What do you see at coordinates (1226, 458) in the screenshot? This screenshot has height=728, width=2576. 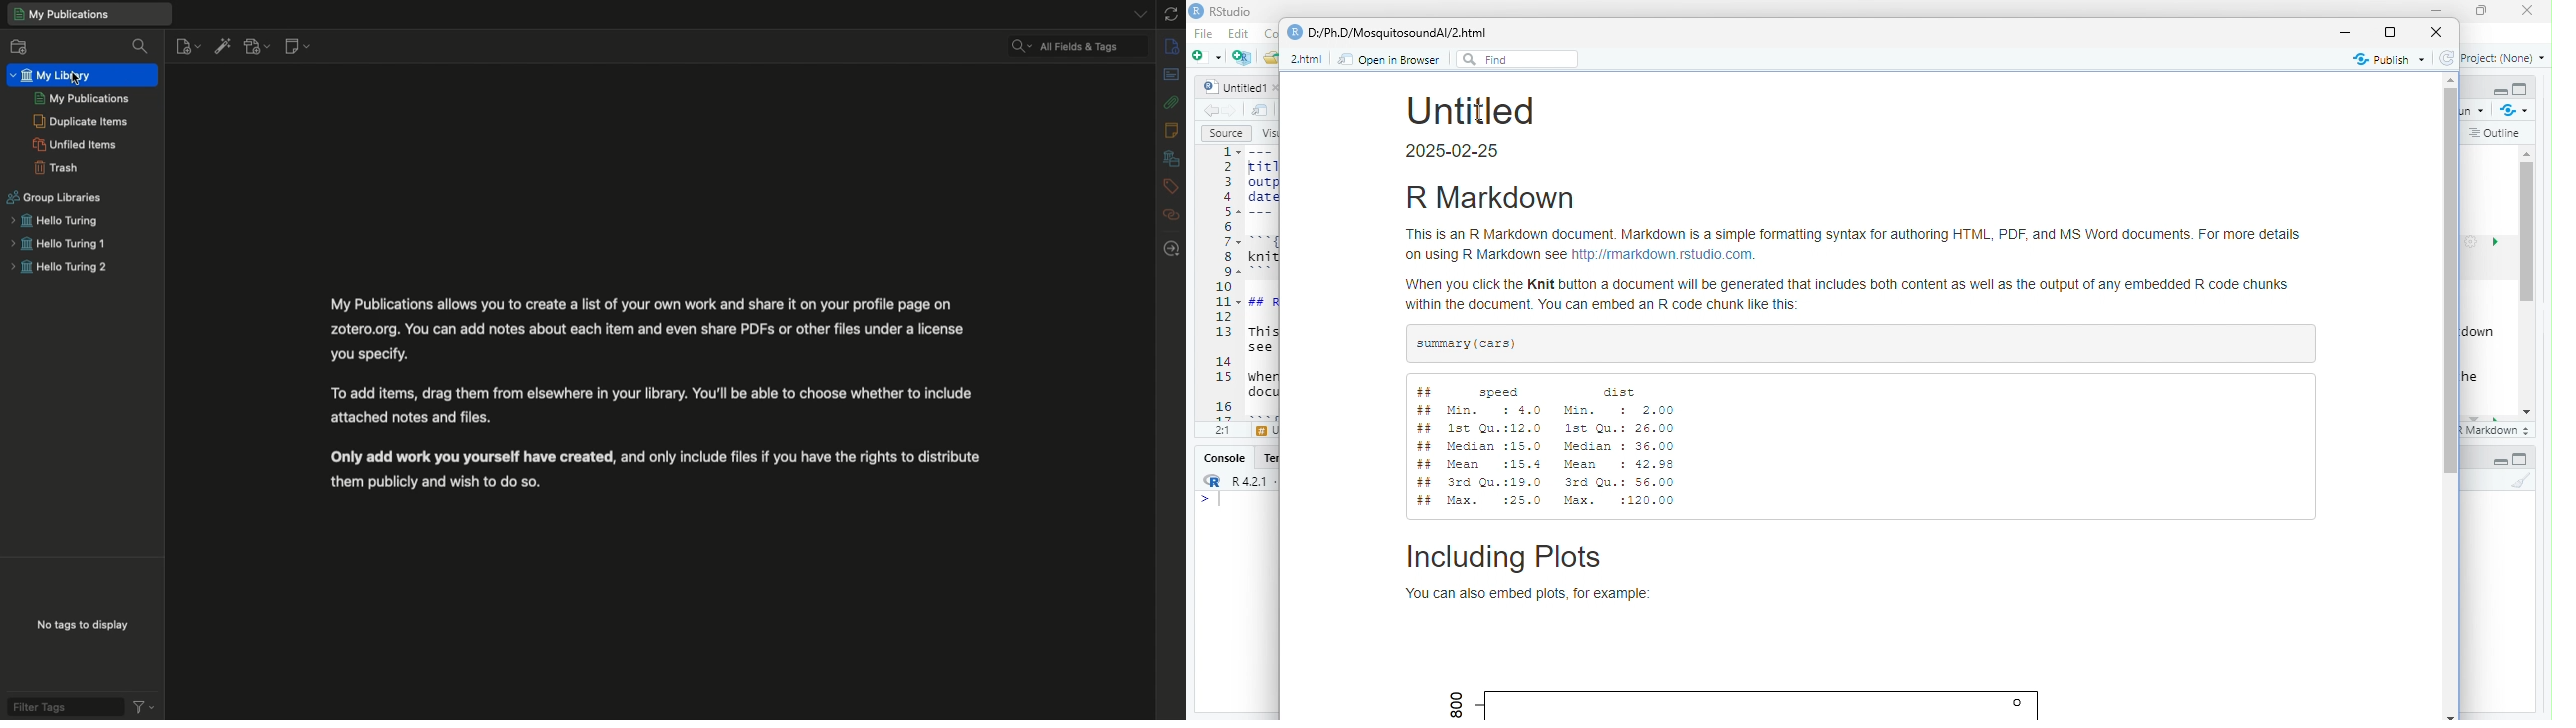 I see `Console` at bounding box center [1226, 458].